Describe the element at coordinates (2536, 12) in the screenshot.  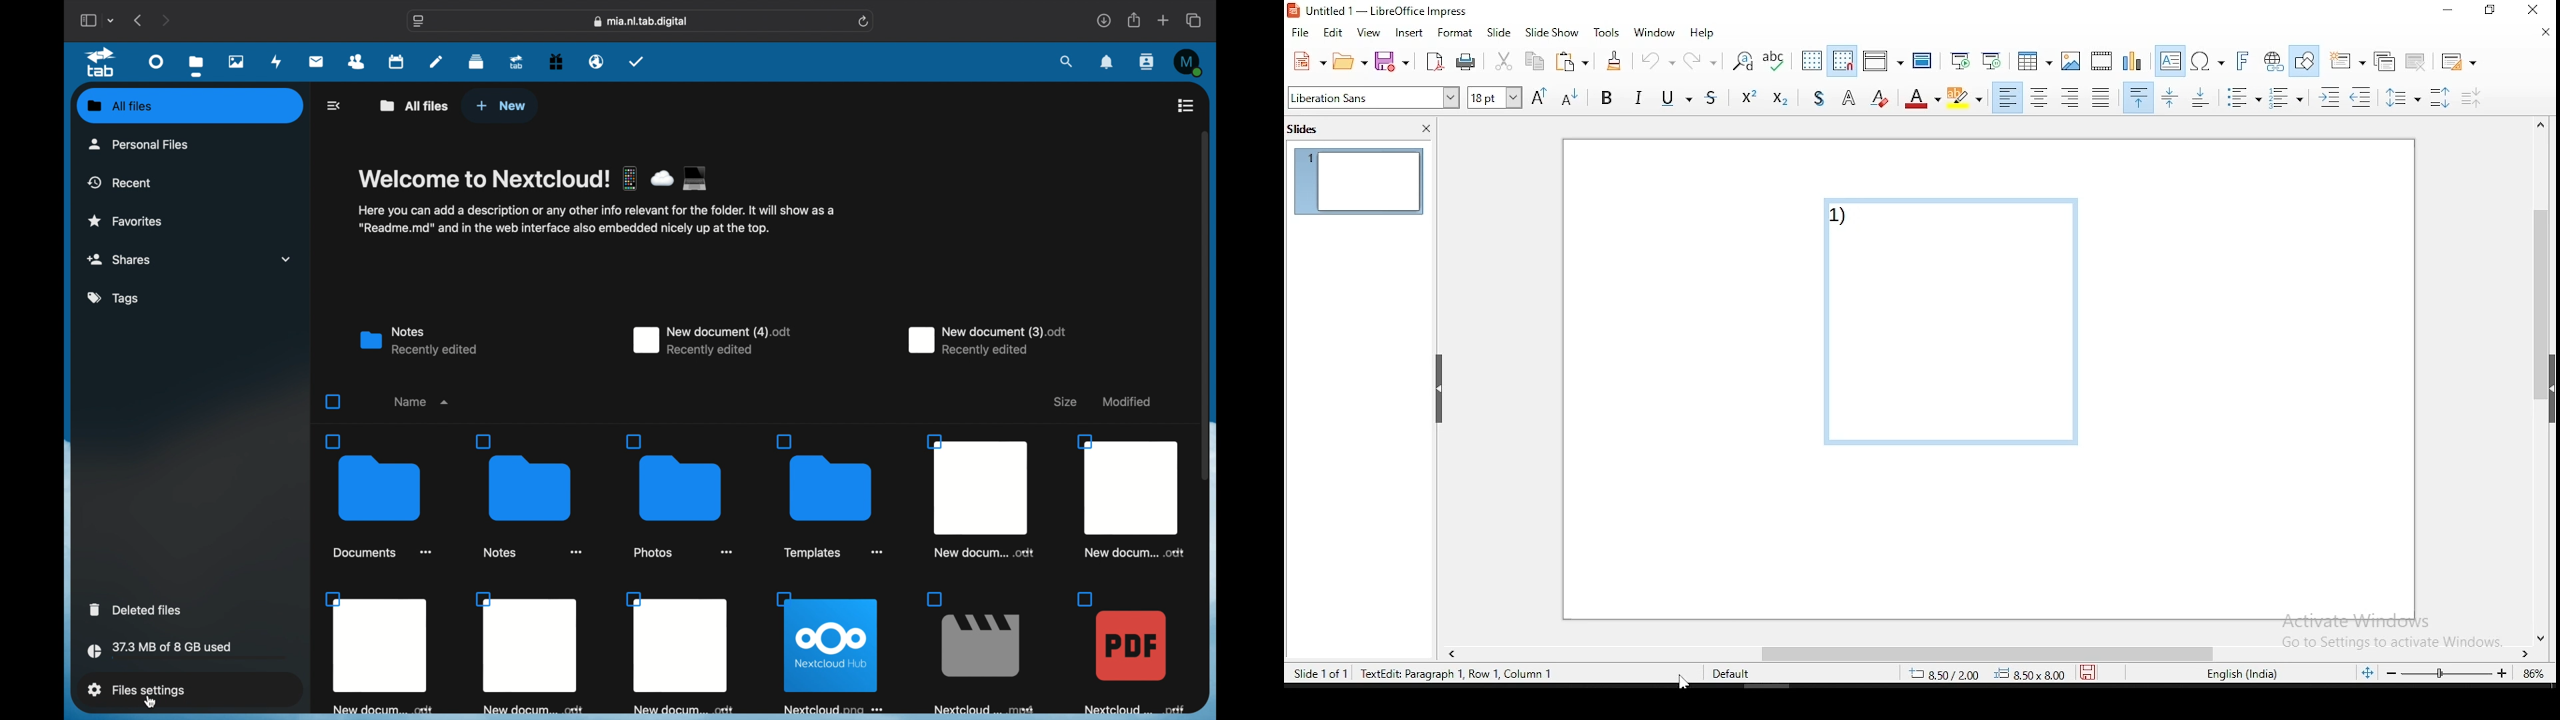
I see `close window` at that location.